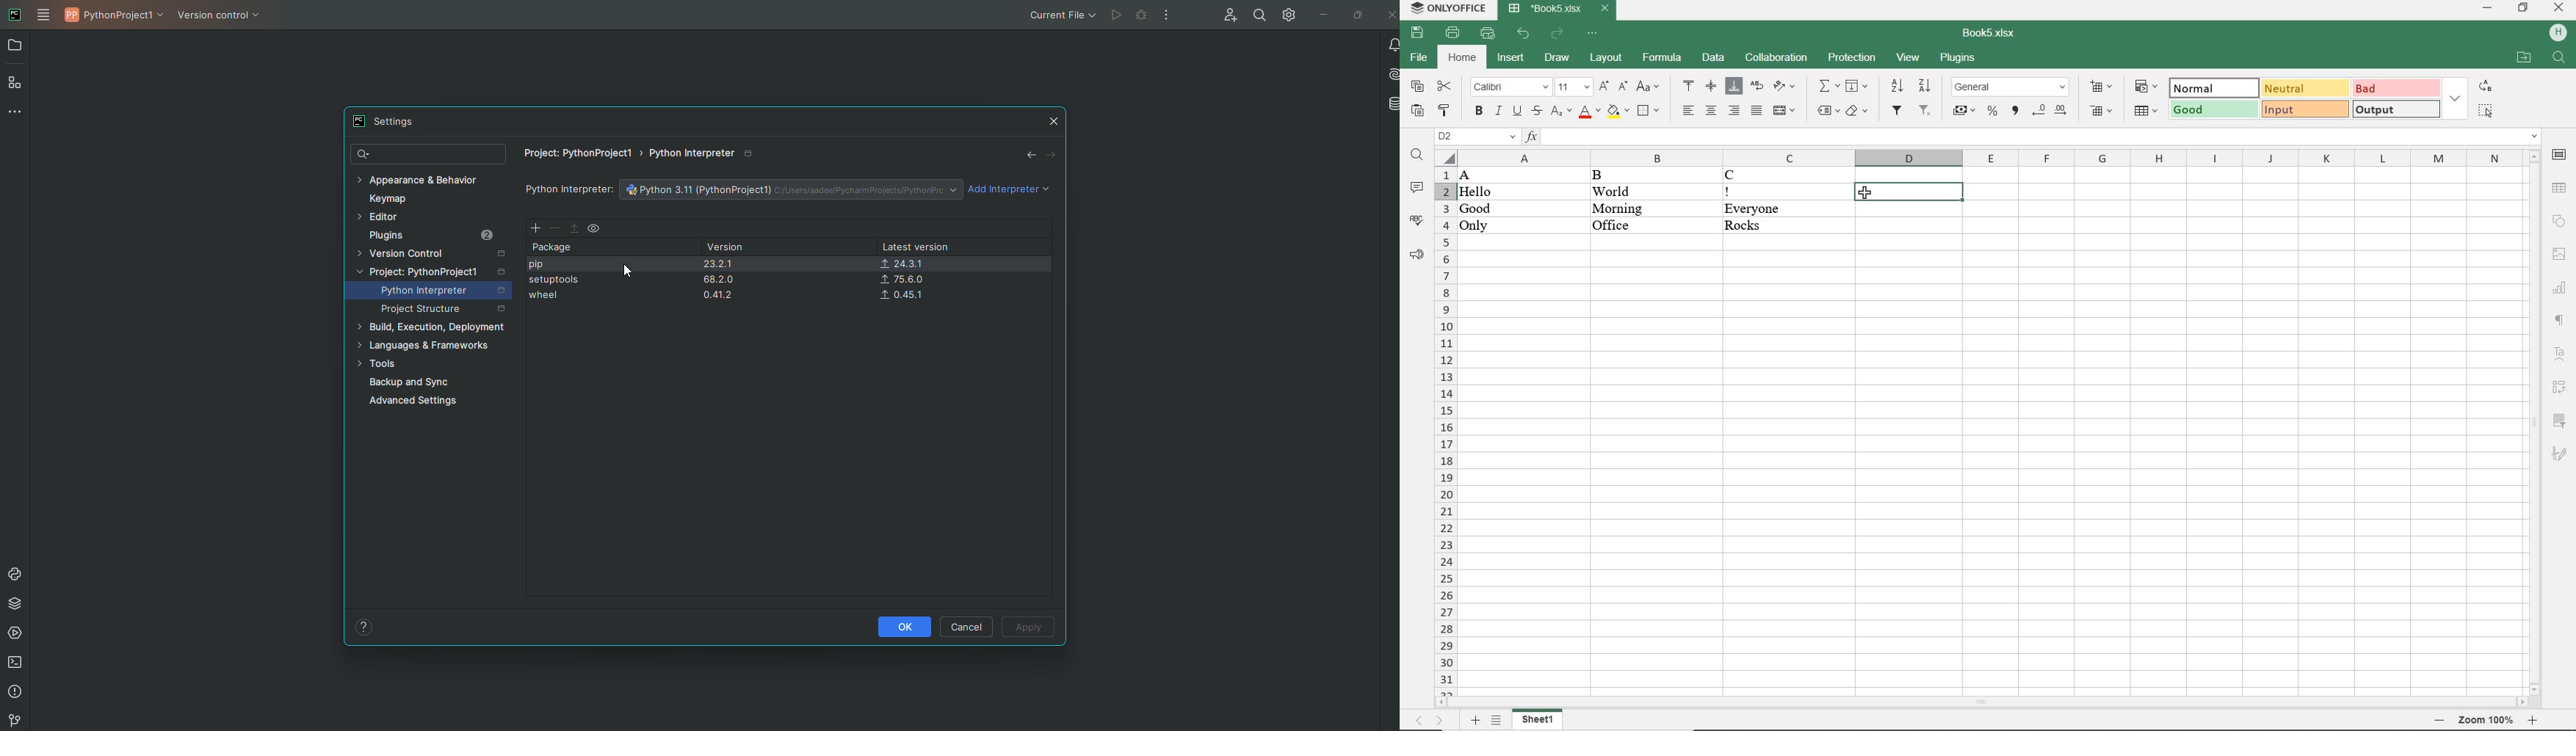 The image size is (2576, 756). What do you see at coordinates (1618, 225) in the screenshot?
I see `Office` at bounding box center [1618, 225].